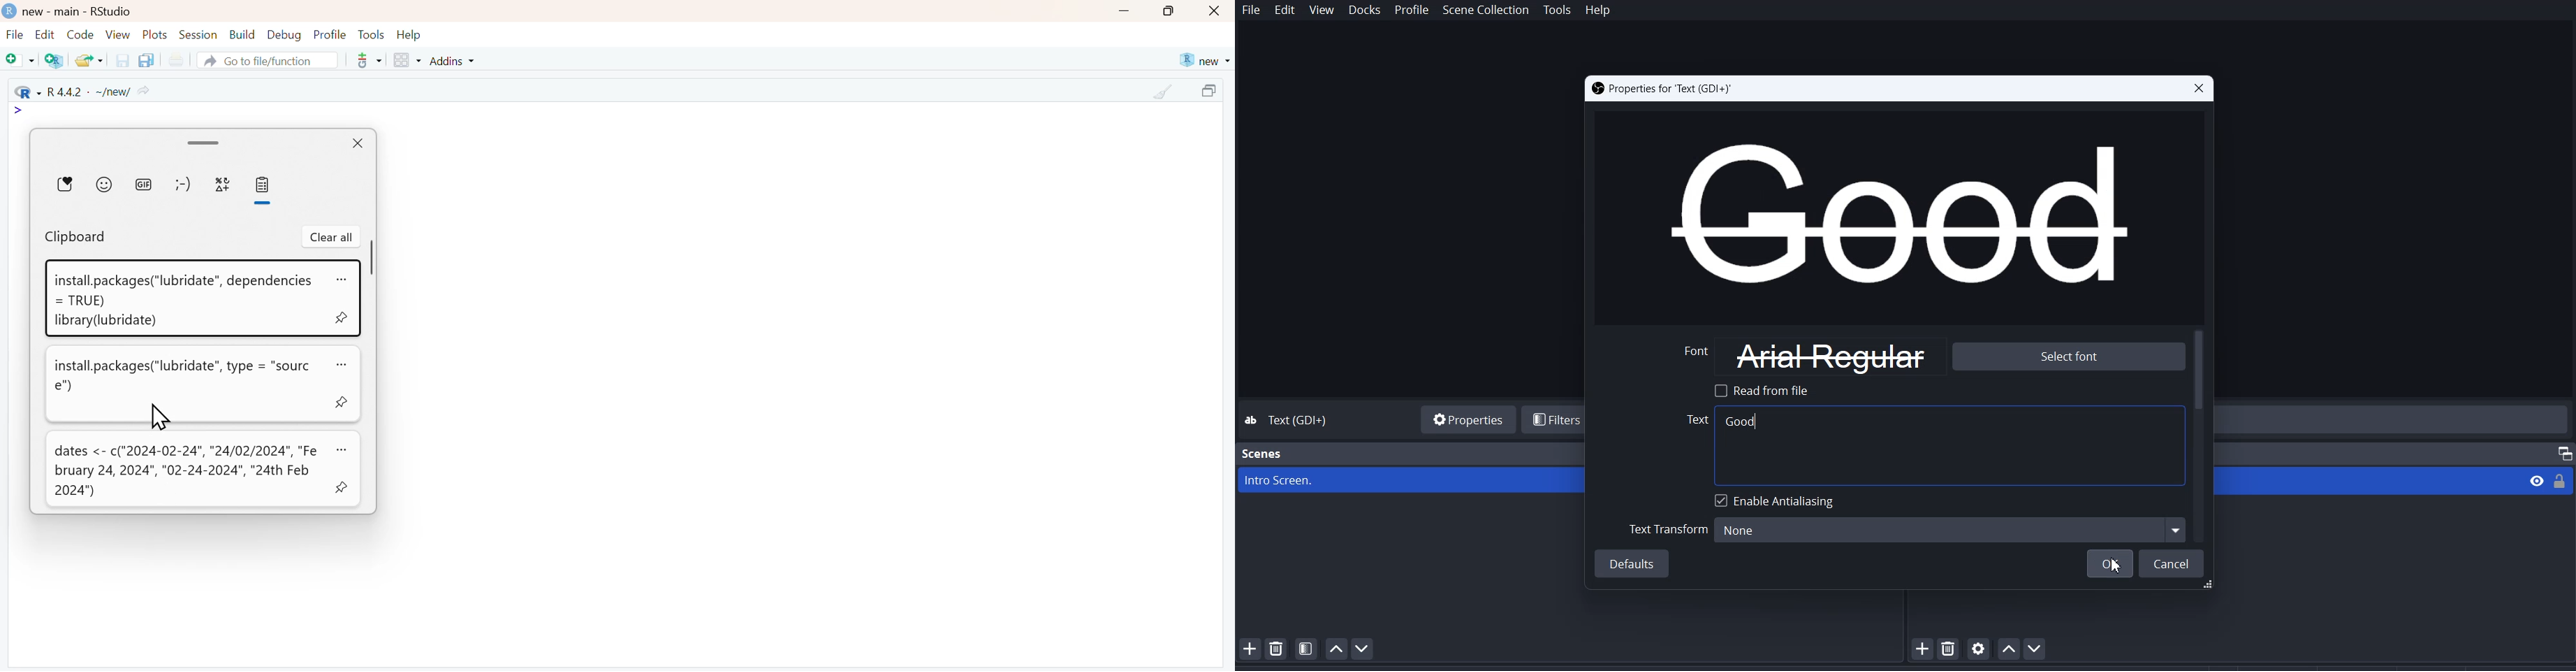  Describe the element at coordinates (242, 35) in the screenshot. I see `Build` at that location.